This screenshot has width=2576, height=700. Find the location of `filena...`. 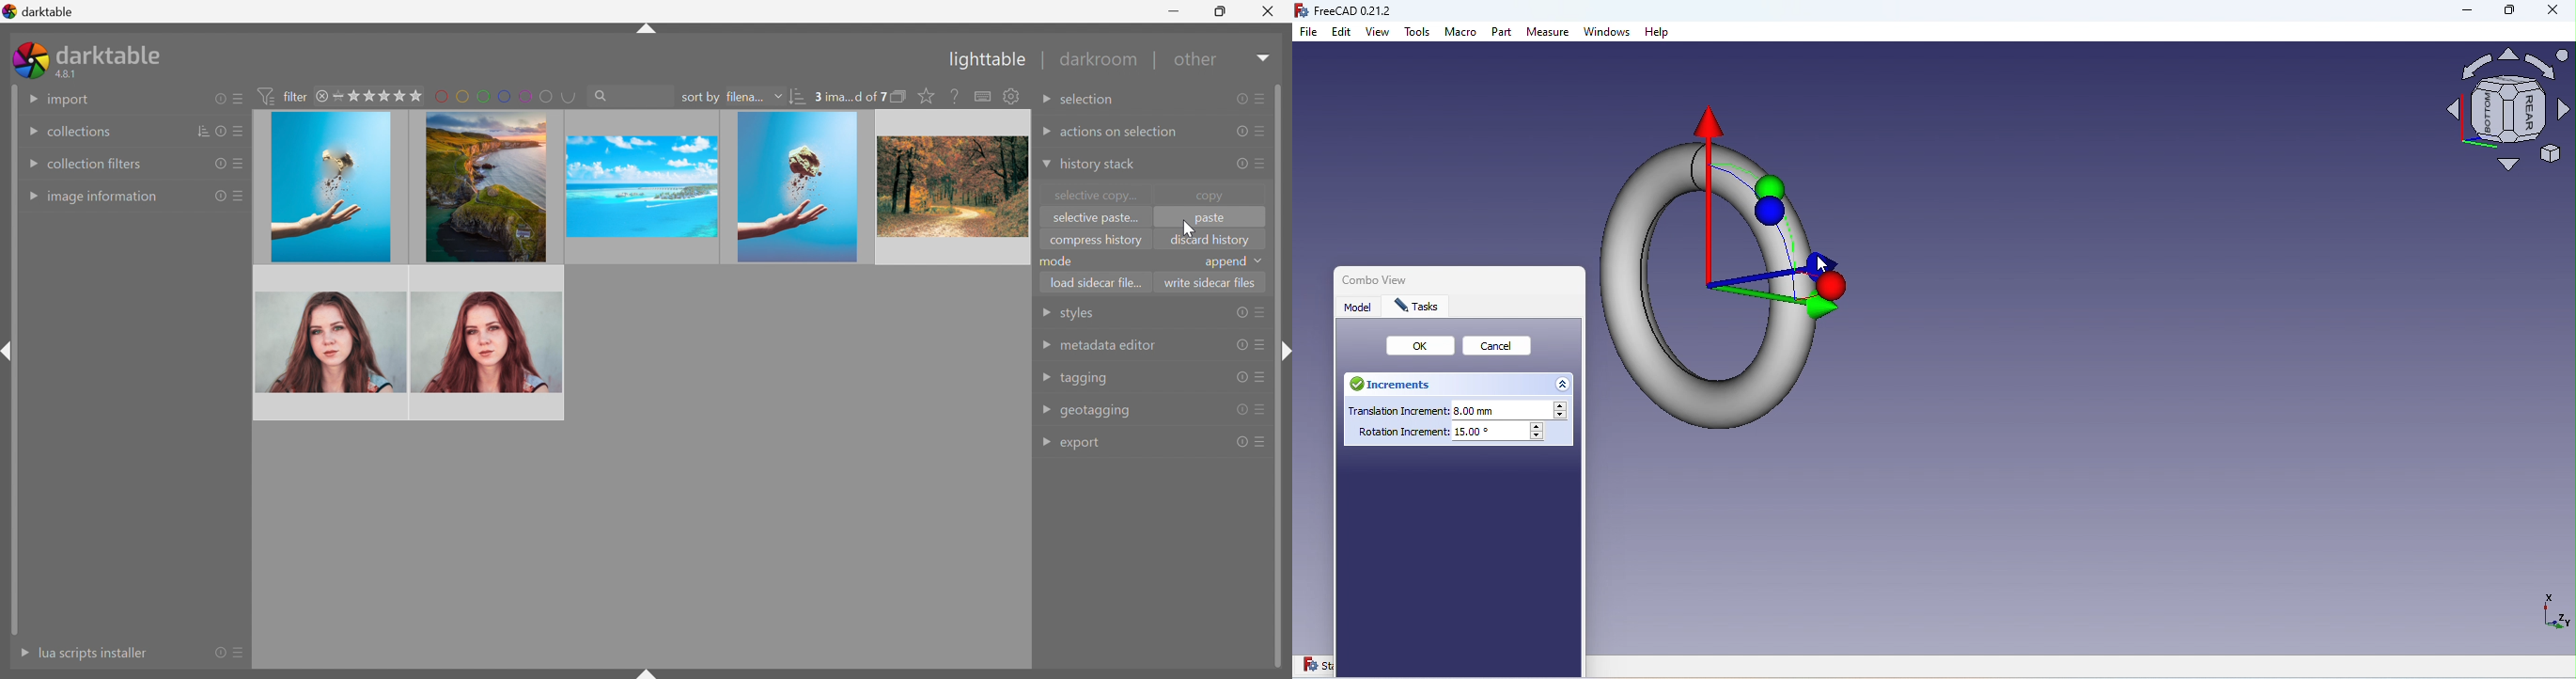

filena... is located at coordinates (744, 98).